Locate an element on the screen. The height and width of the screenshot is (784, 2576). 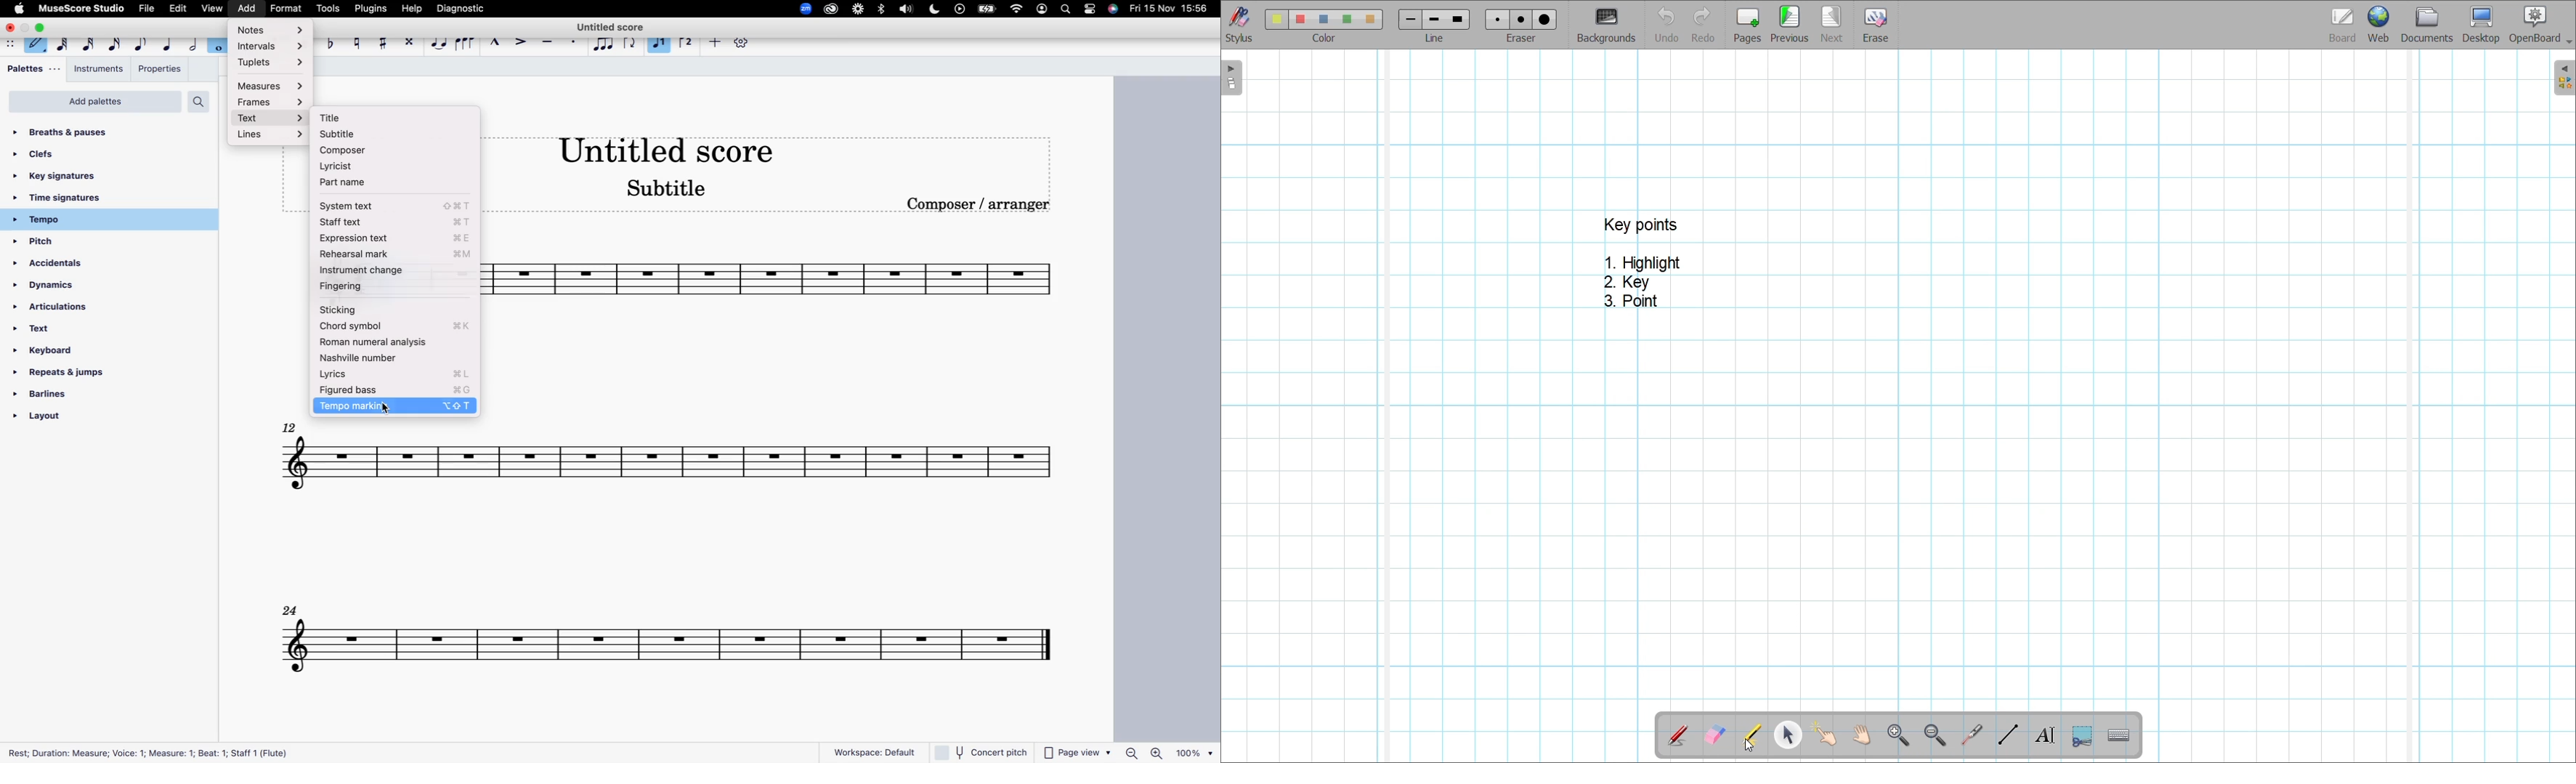
add is located at coordinates (243, 8).